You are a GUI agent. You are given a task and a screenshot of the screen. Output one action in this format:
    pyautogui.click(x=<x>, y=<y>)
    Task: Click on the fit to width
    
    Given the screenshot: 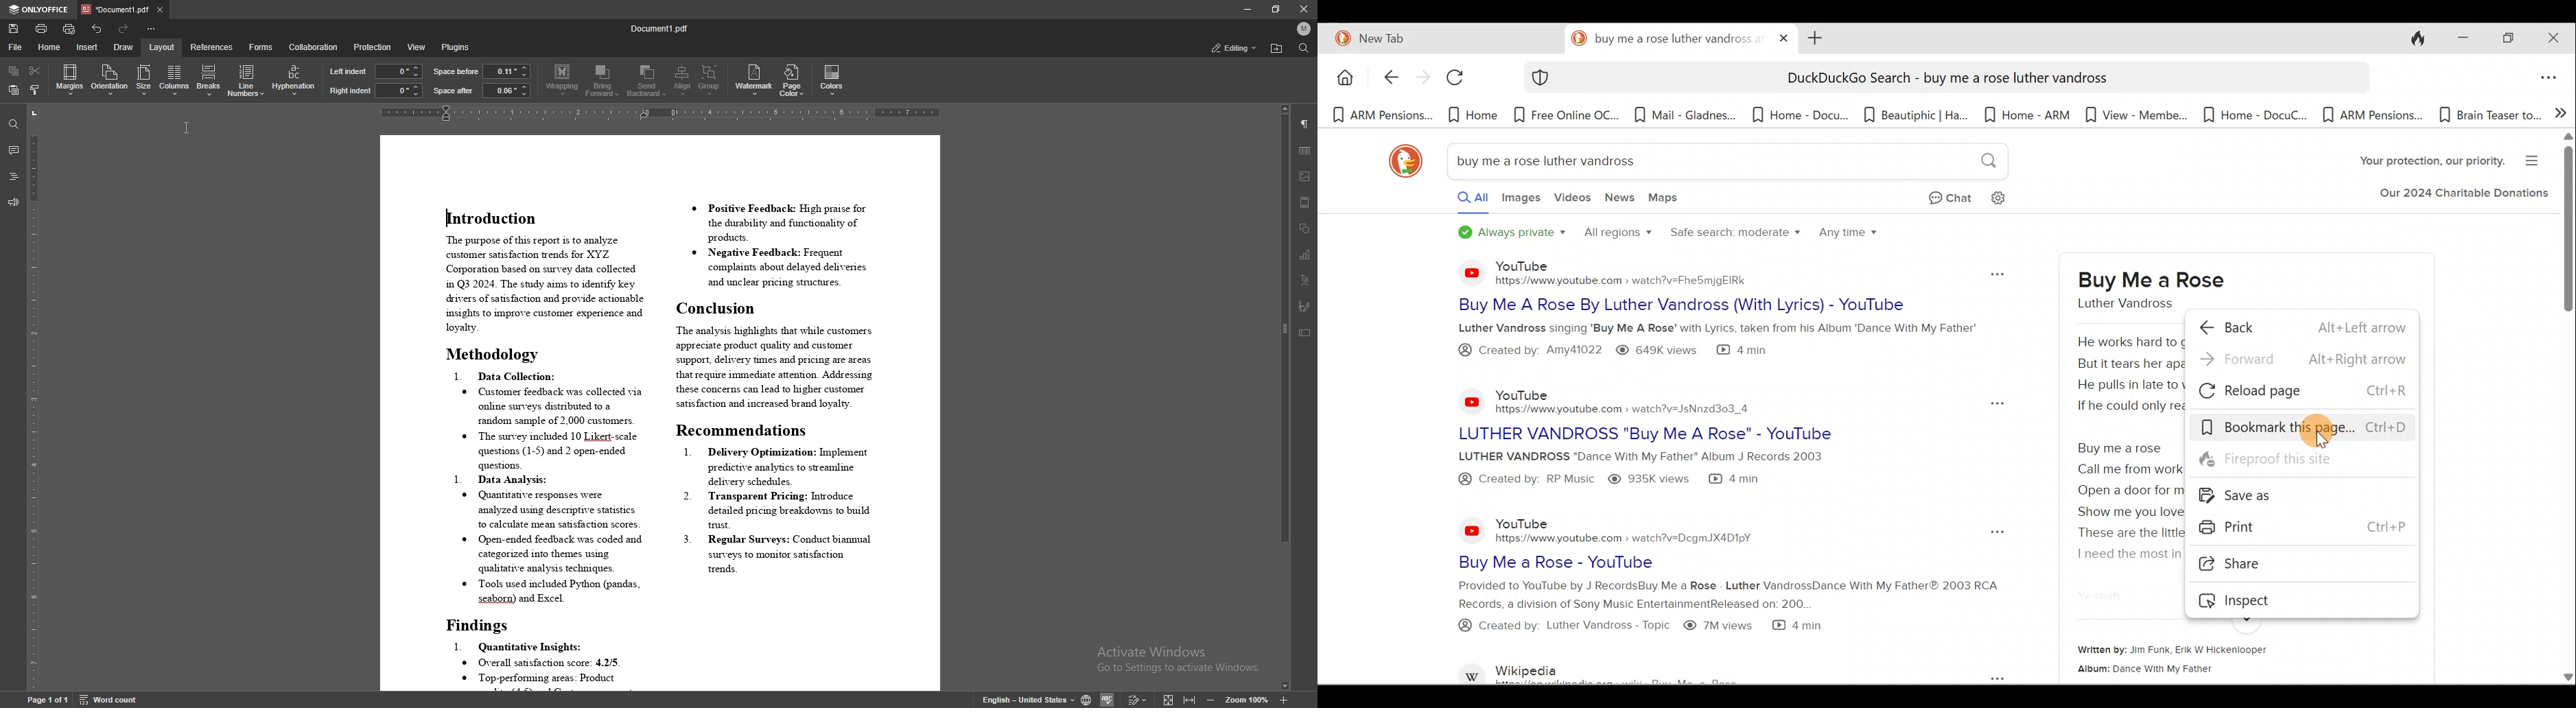 What is the action you would take?
    pyautogui.click(x=1191, y=699)
    